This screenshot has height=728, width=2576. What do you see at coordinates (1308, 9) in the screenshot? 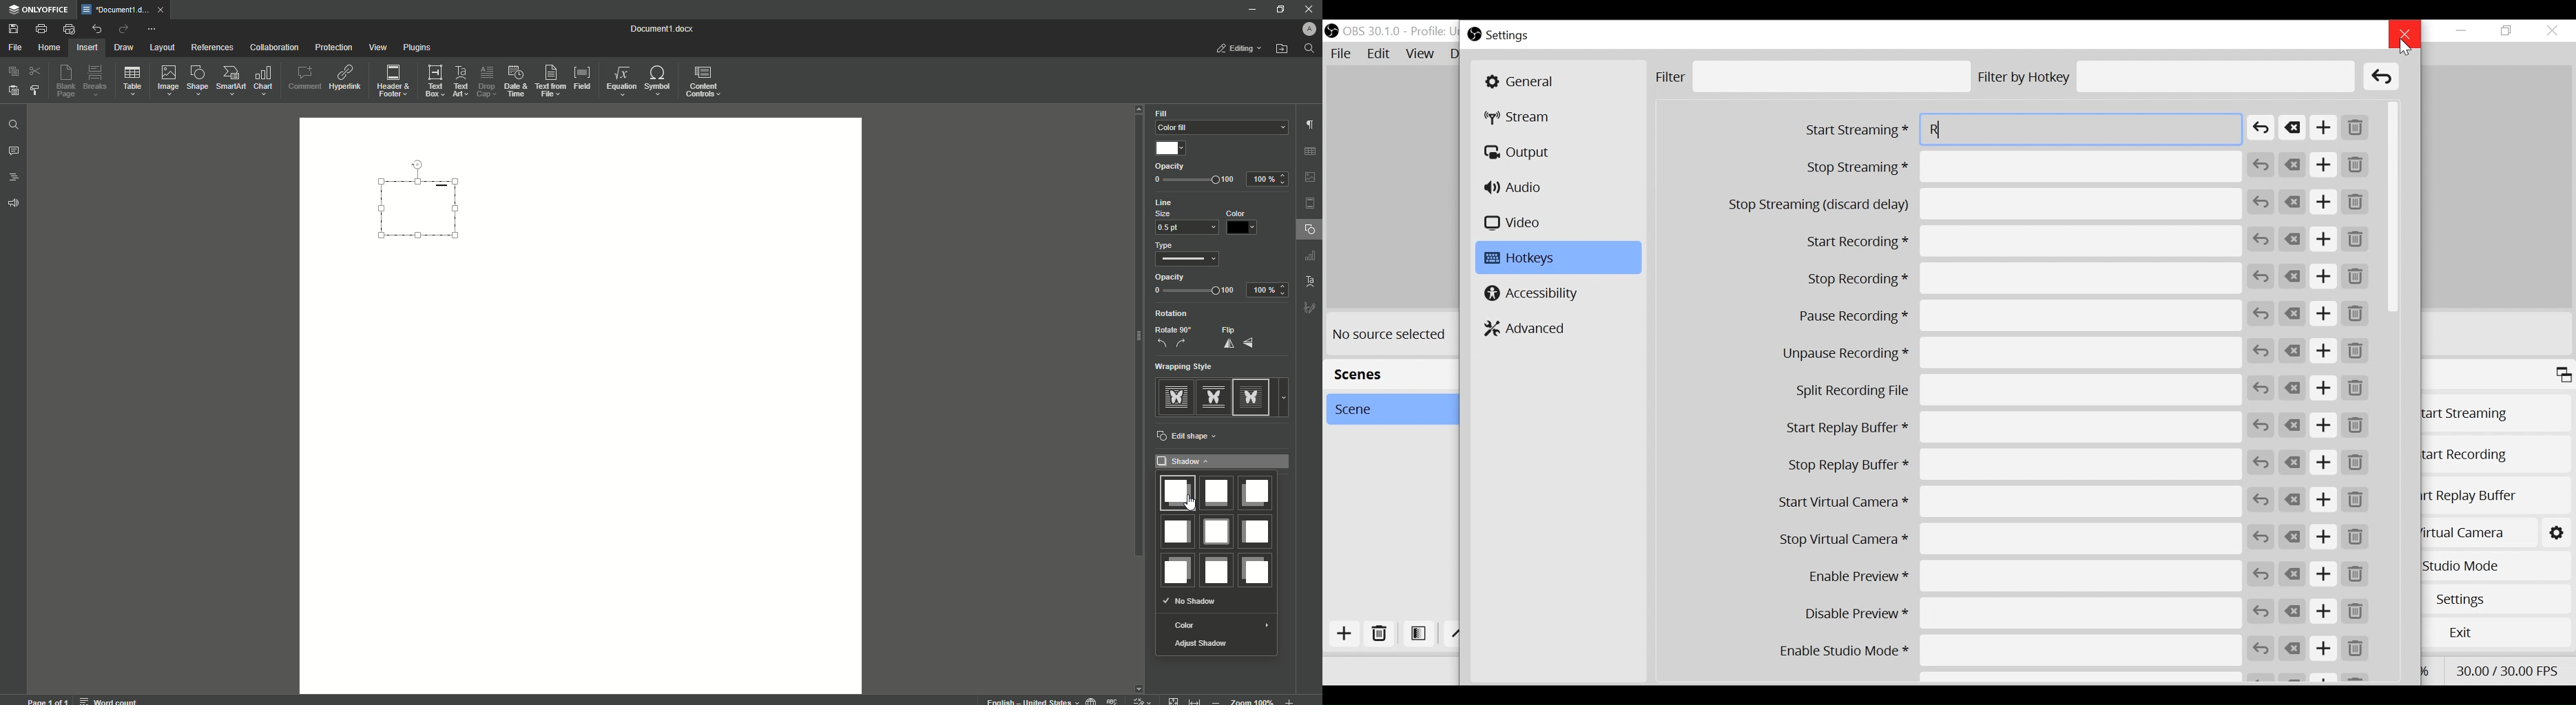
I see `Close` at bounding box center [1308, 9].